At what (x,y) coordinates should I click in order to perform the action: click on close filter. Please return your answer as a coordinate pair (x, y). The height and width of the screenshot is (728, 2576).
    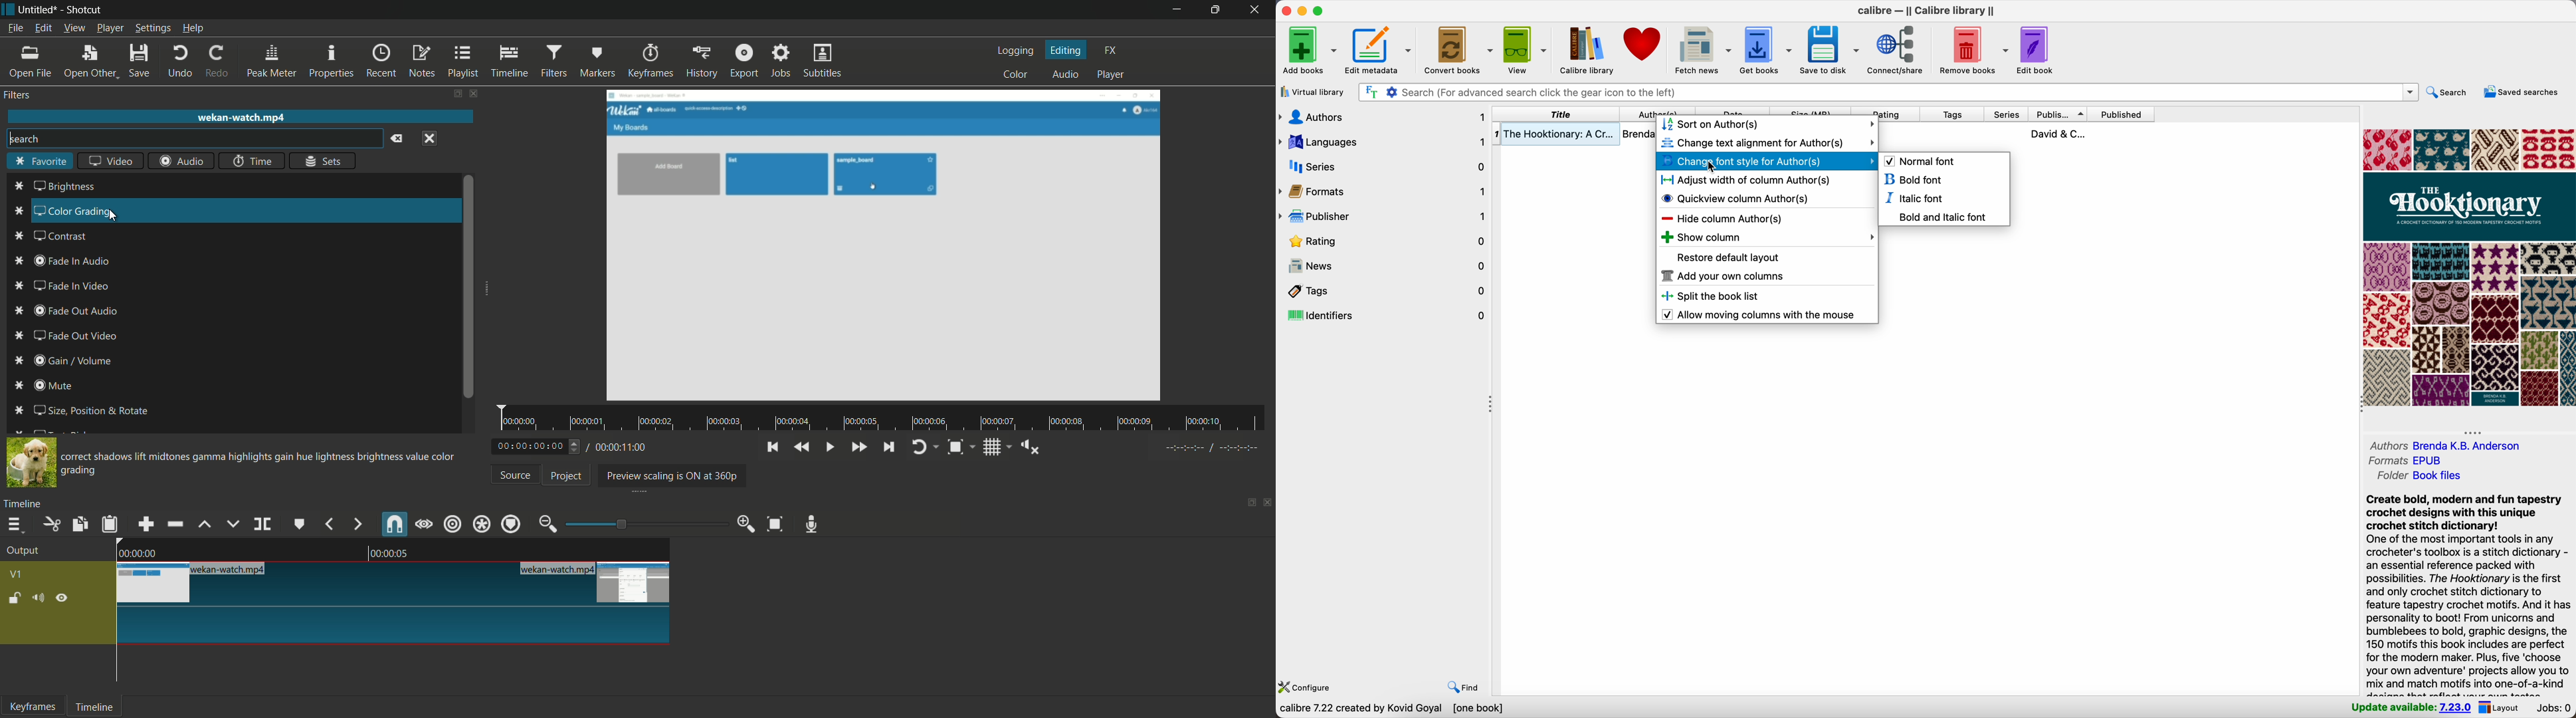
    Looking at the image, I should click on (473, 94).